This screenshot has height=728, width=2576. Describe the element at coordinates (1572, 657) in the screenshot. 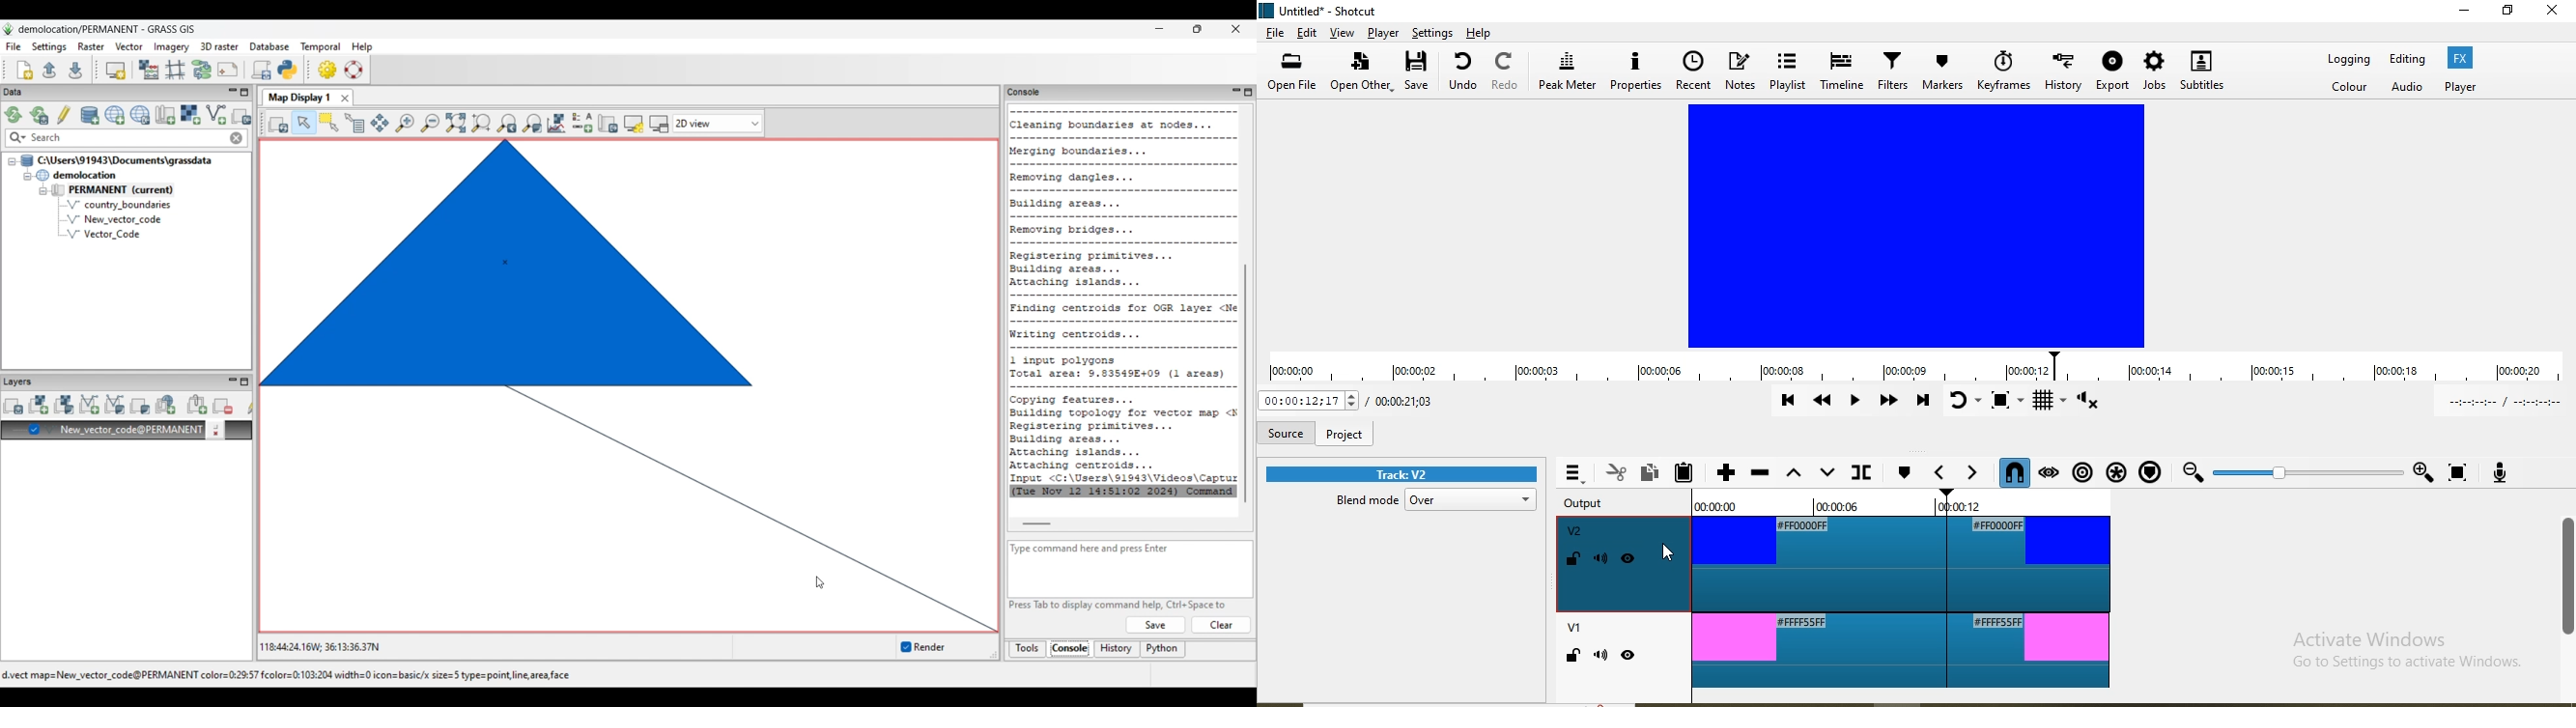

I see `Lock` at that location.